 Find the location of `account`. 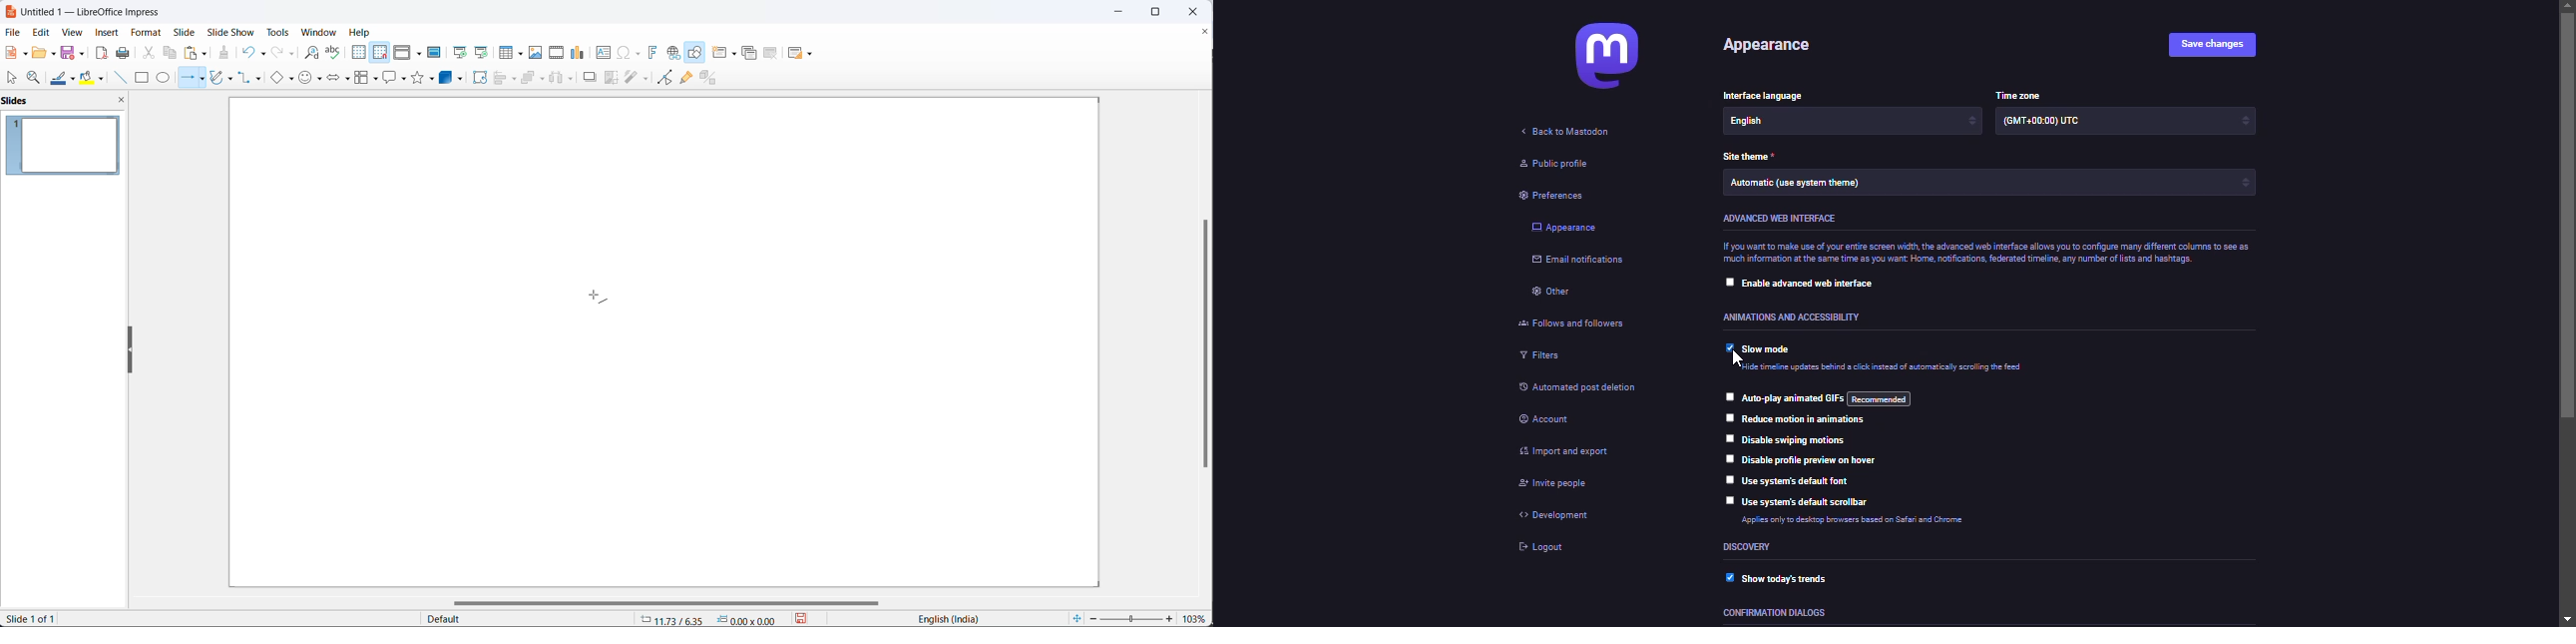

account is located at coordinates (1549, 419).